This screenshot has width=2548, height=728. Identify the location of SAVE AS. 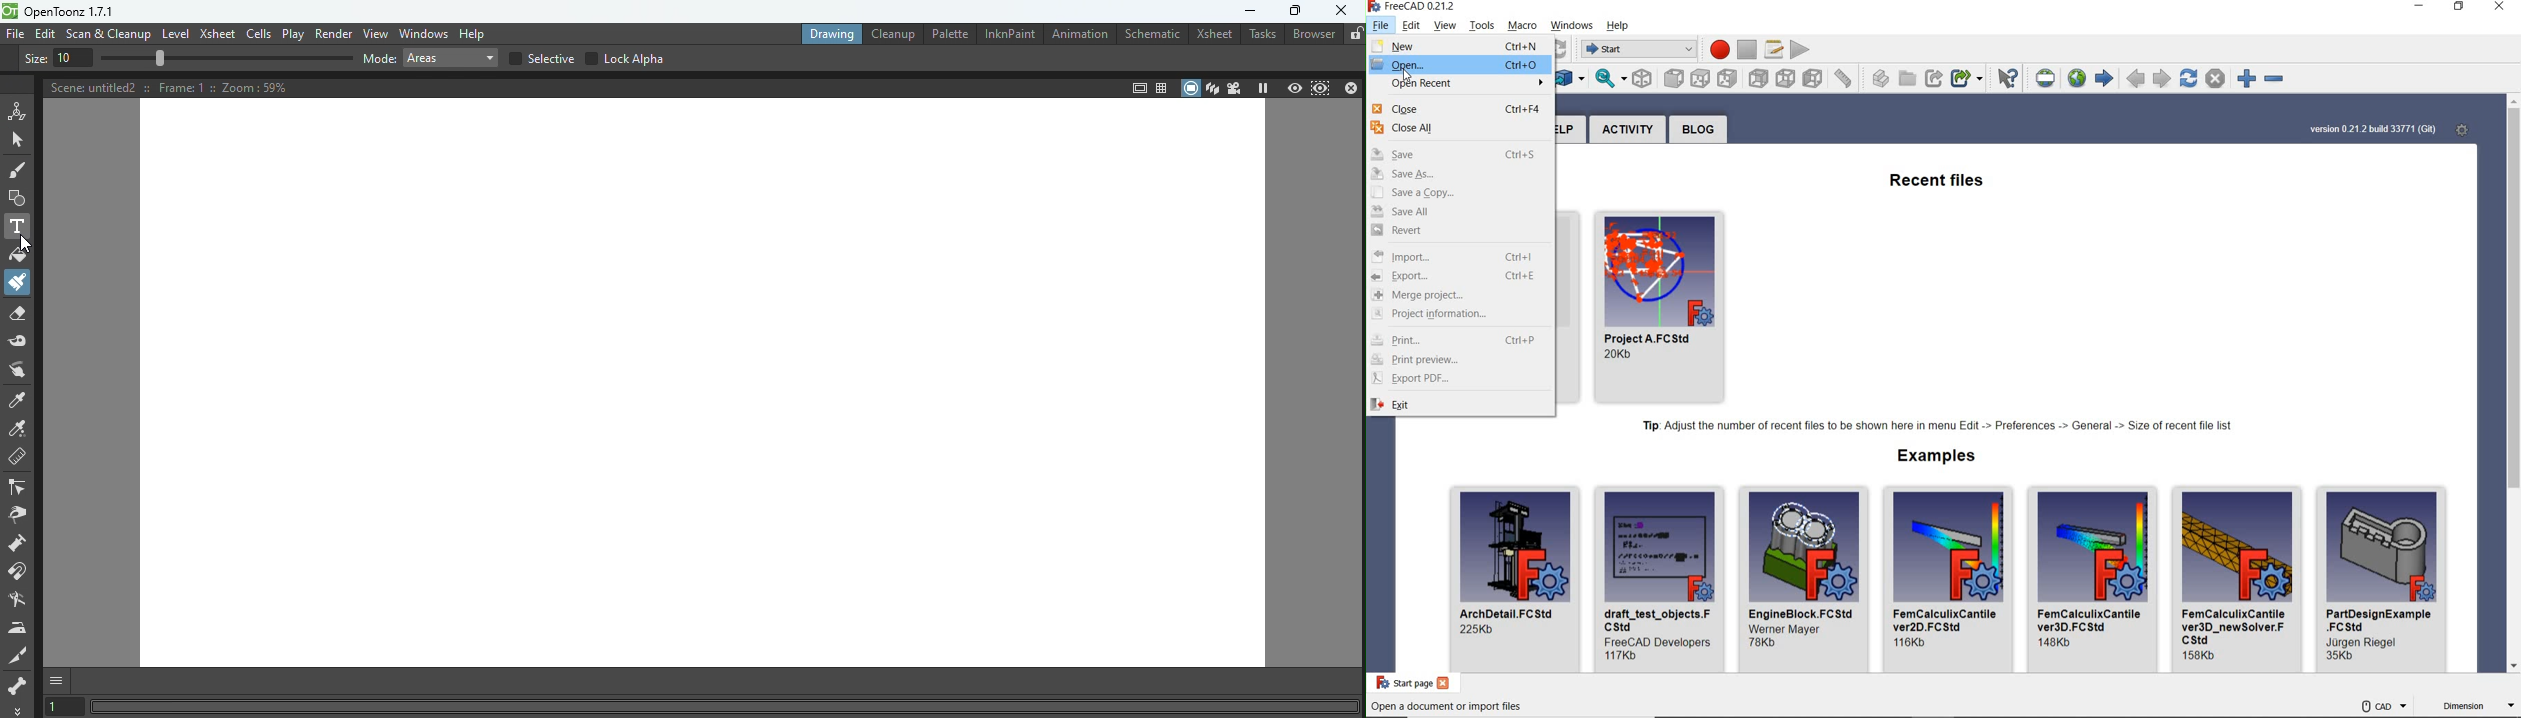
(1460, 175).